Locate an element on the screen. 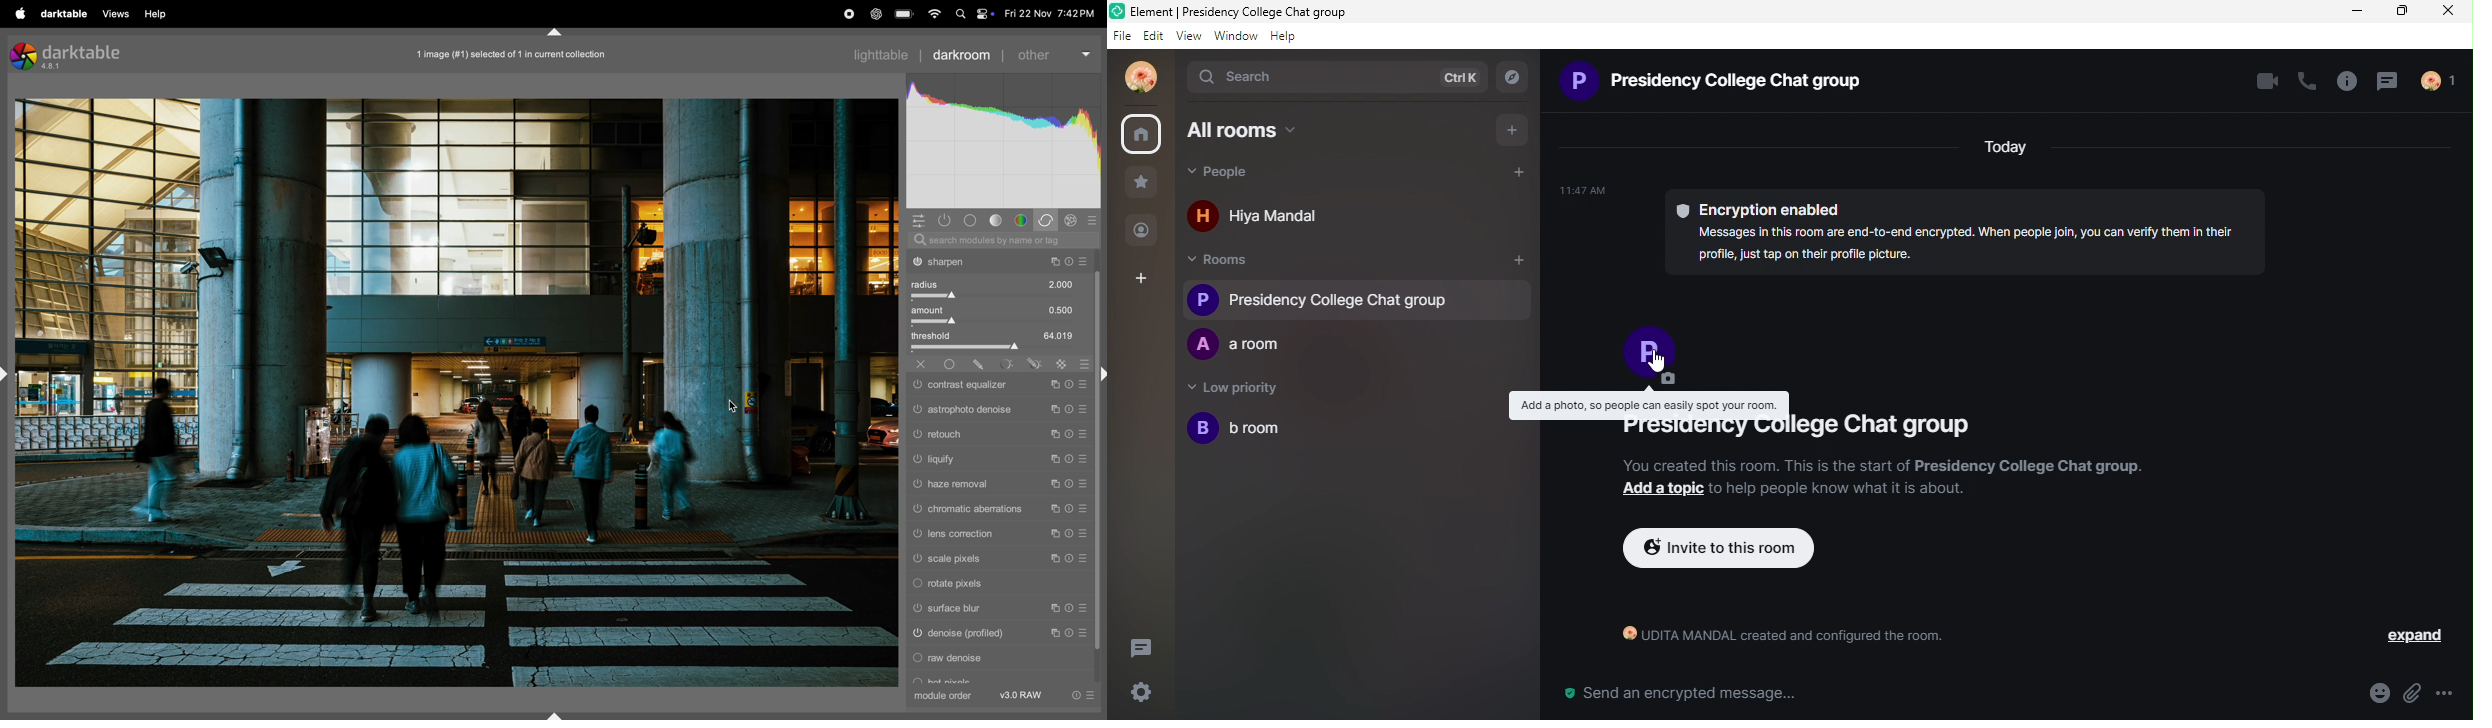 The width and height of the screenshot is (2492, 728). reset is located at coordinates (1094, 221).